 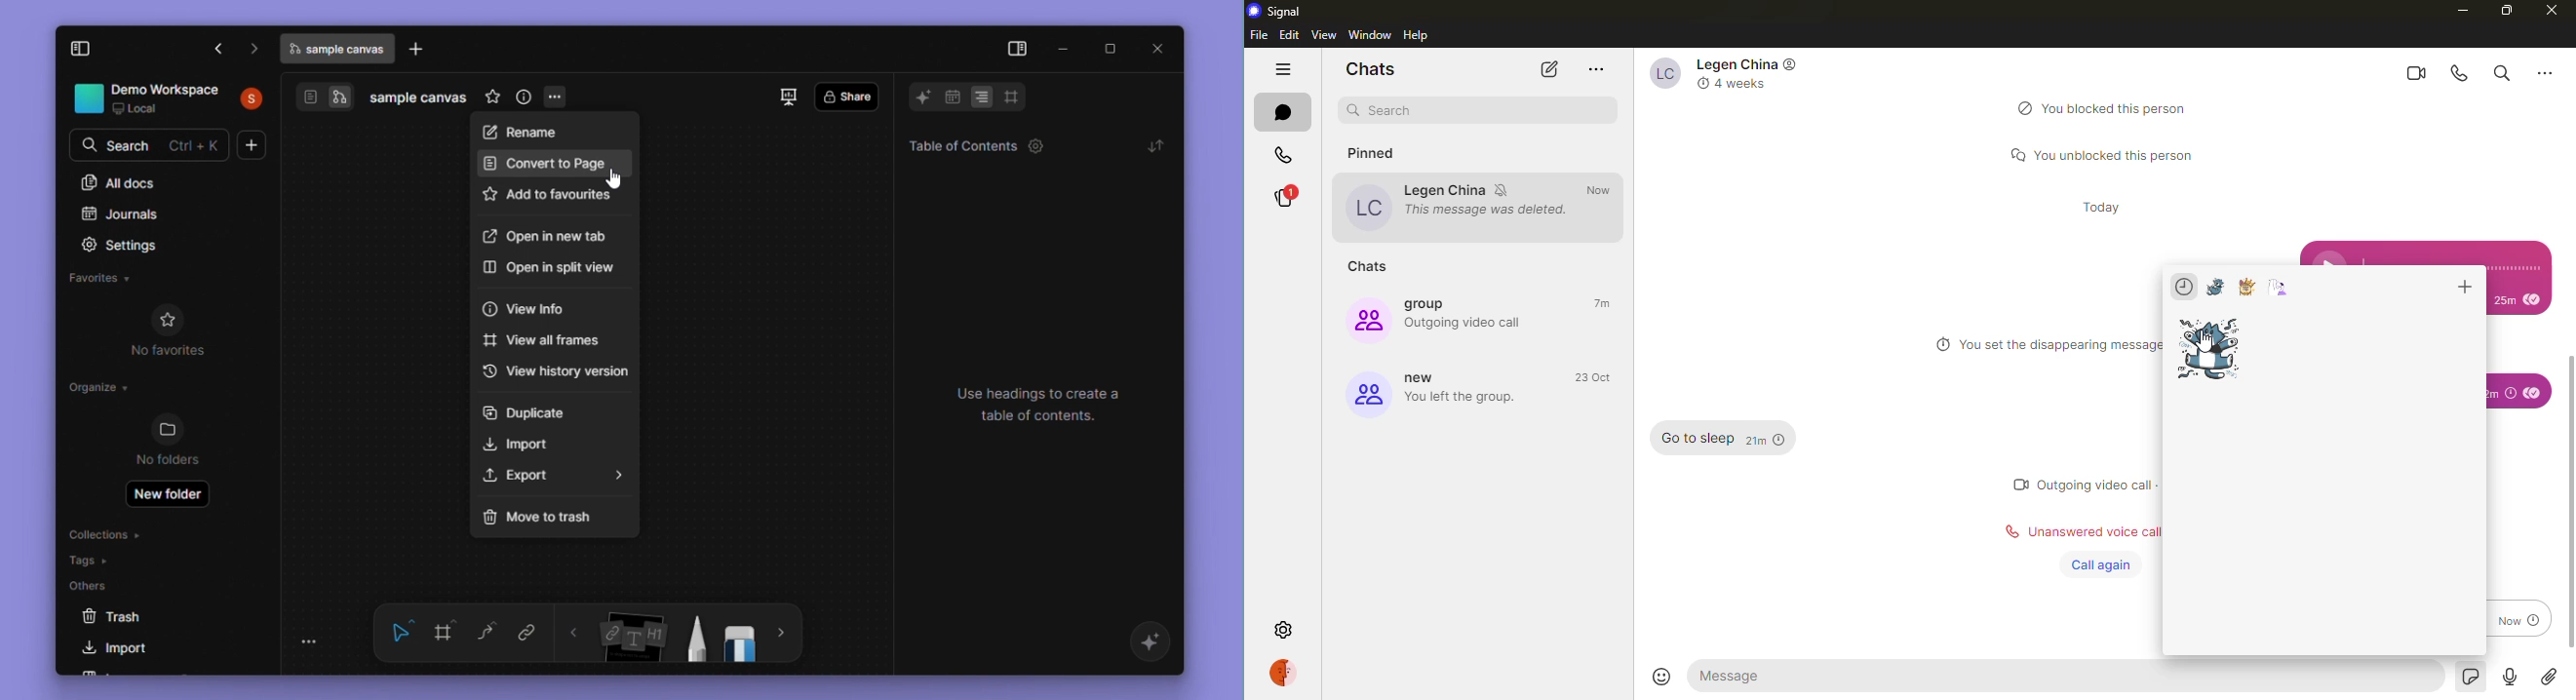 I want to click on emoji, so click(x=1660, y=677).